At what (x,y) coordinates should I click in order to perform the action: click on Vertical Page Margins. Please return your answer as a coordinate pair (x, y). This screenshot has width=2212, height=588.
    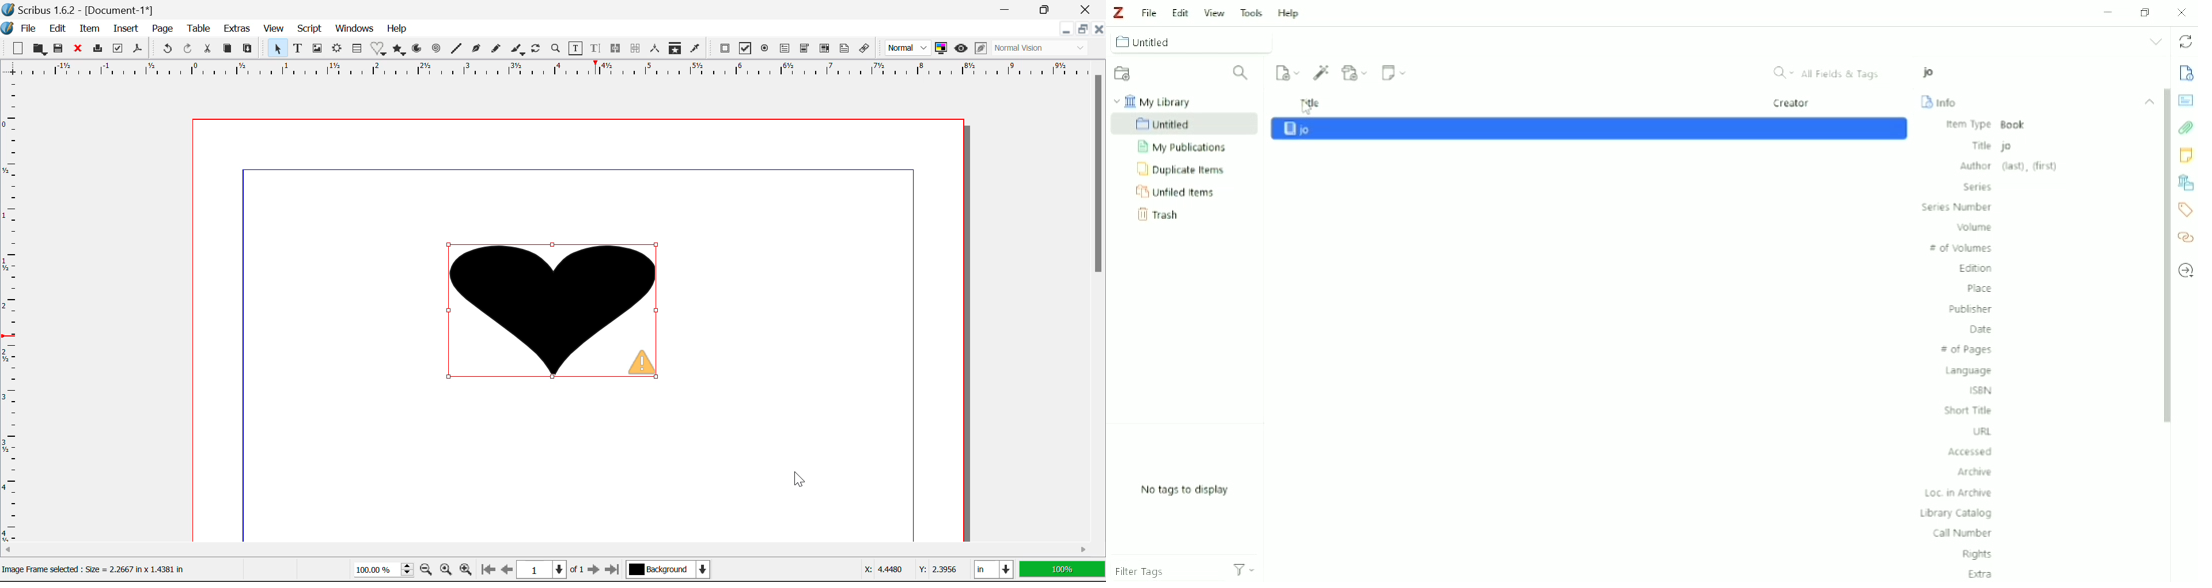
    Looking at the image, I should click on (543, 71).